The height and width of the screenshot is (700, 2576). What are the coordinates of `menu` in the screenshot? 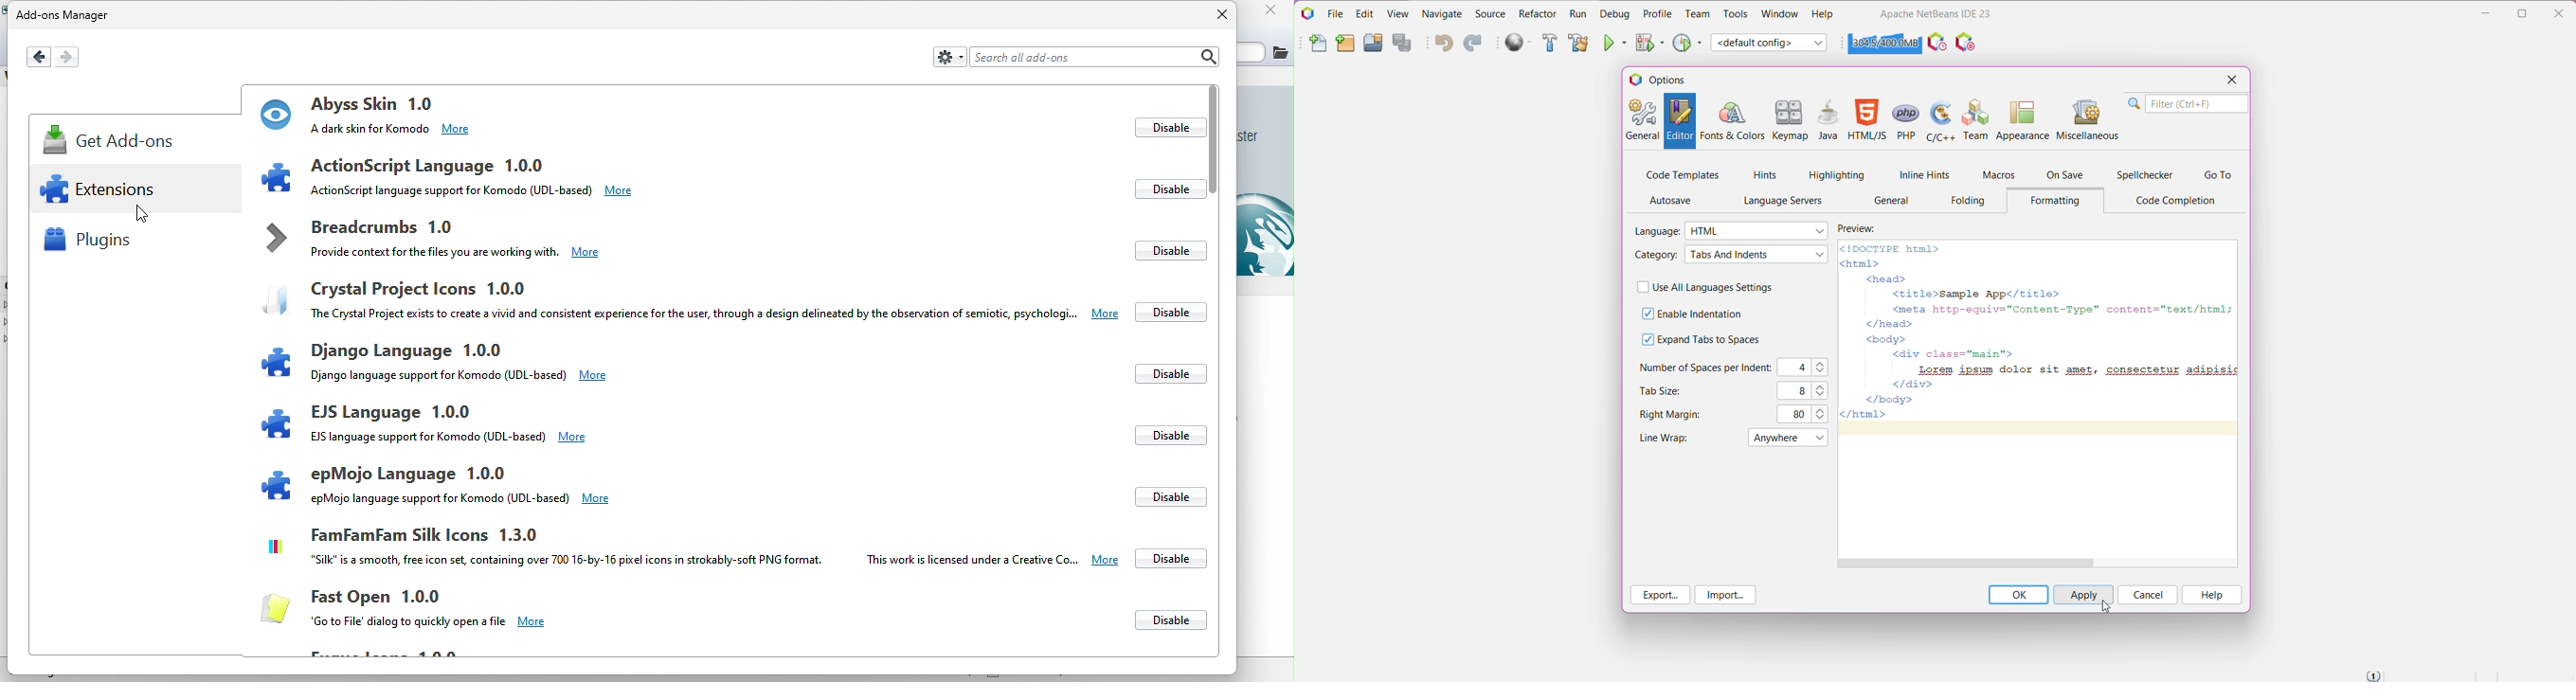 It's located at (1775, 439).